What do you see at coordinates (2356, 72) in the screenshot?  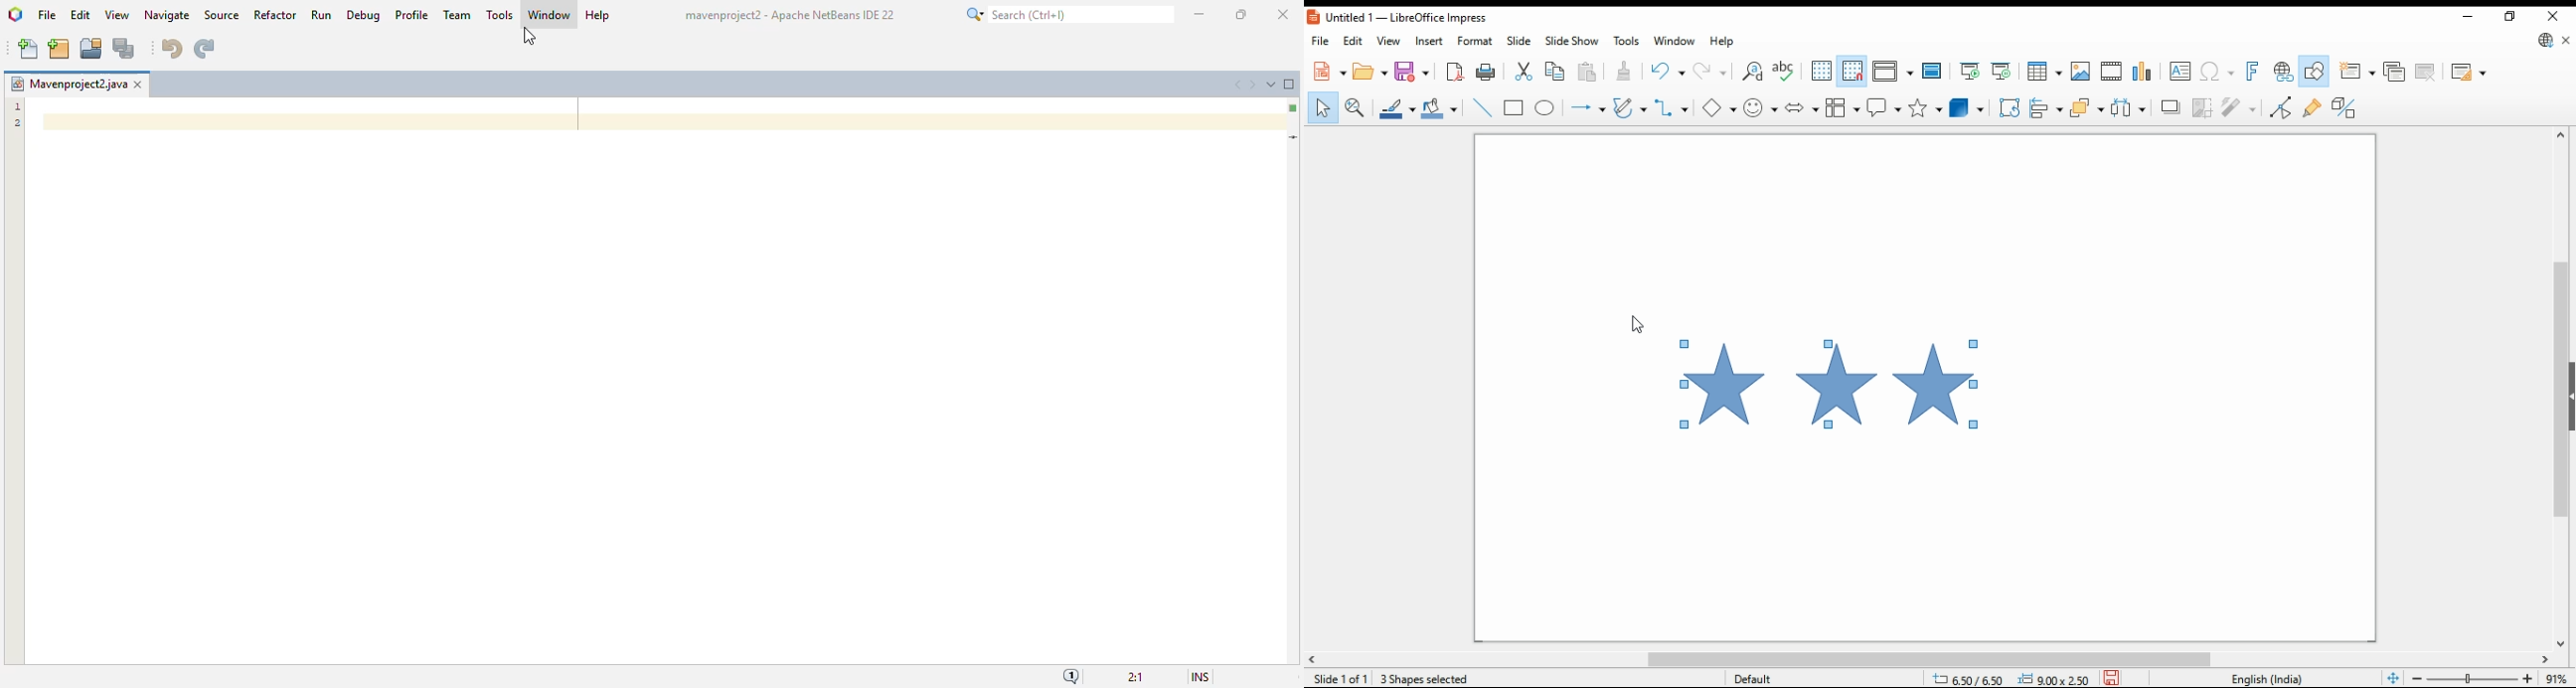 I see `new slide` at bounding box center [2356, 72].